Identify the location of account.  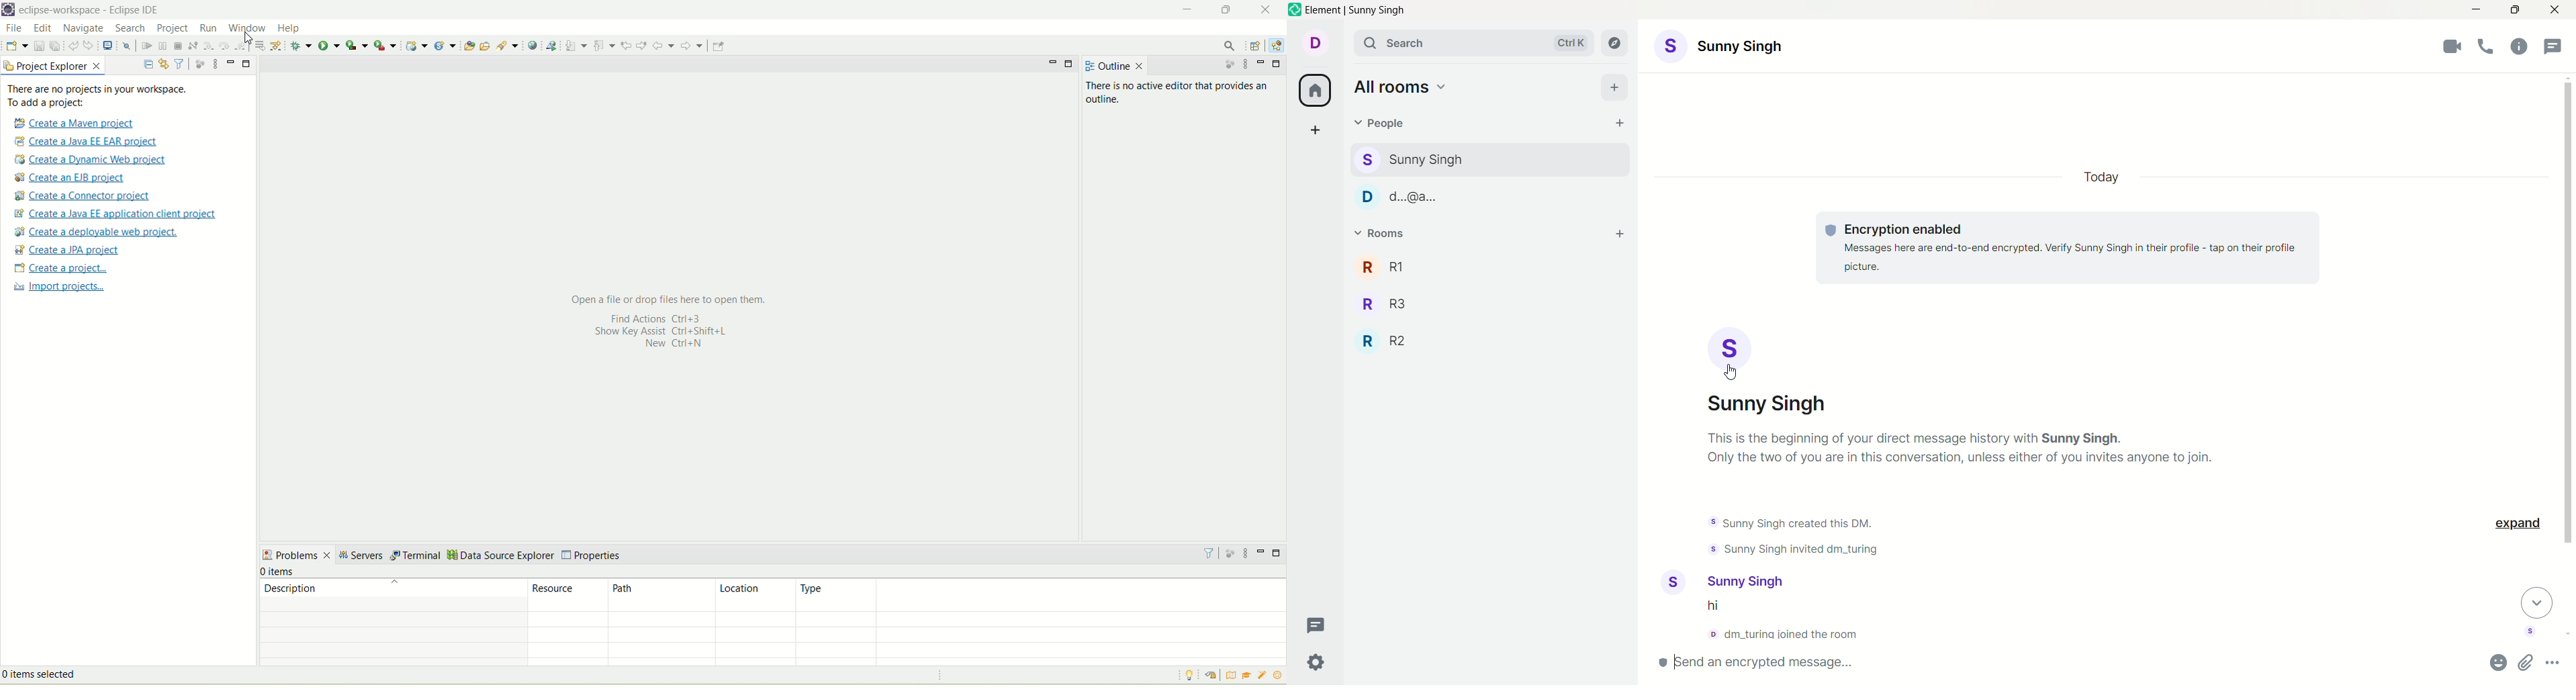
(1314, 42).